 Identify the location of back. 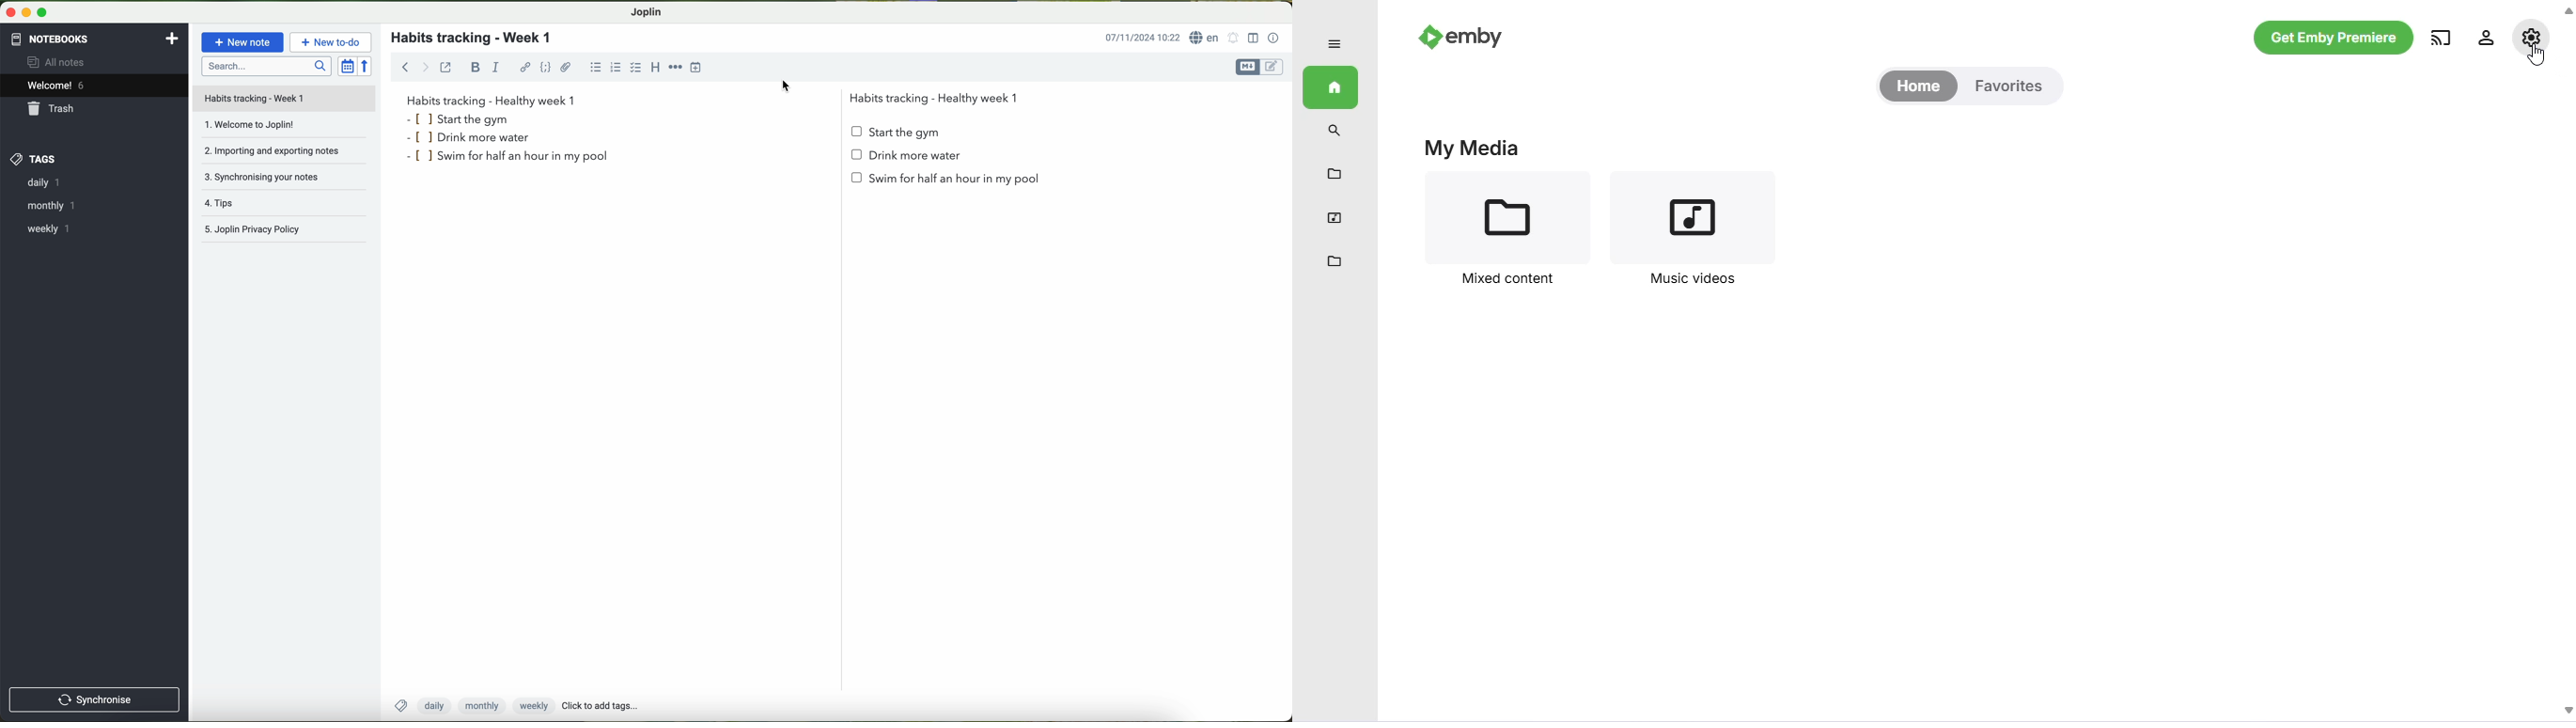
(402, 66).